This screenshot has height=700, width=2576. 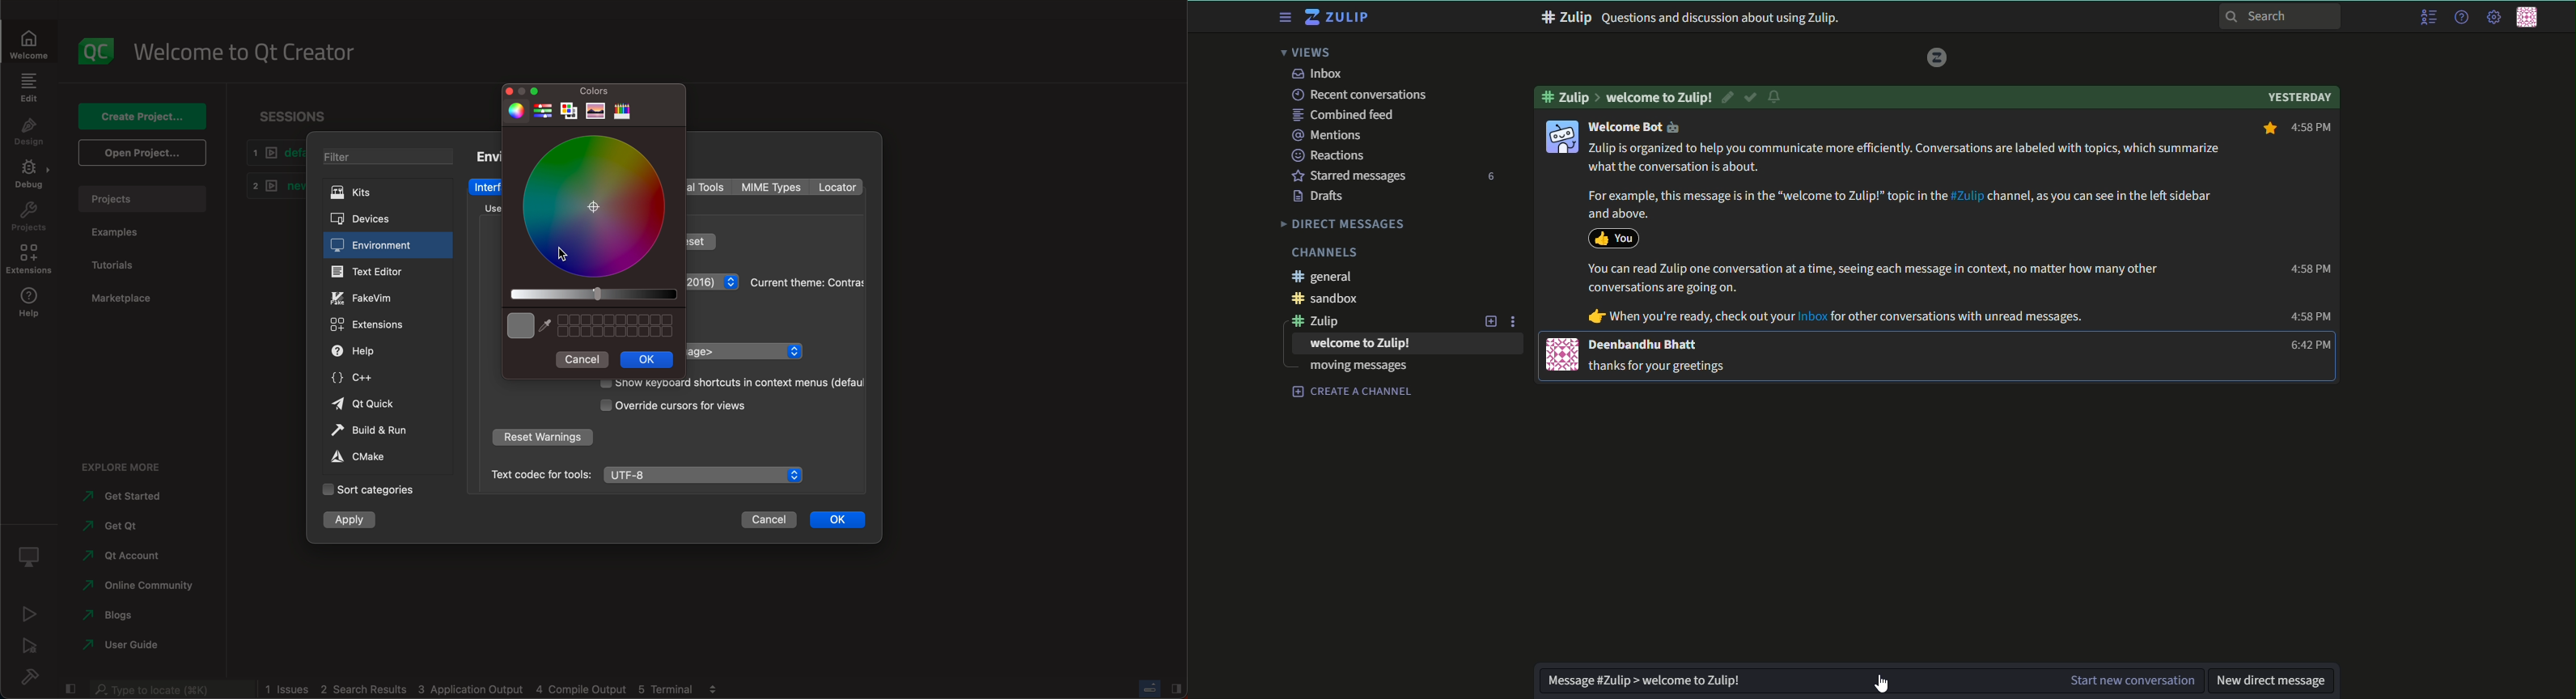 I want to click on Yesterday, so click(x=2299, y=95).